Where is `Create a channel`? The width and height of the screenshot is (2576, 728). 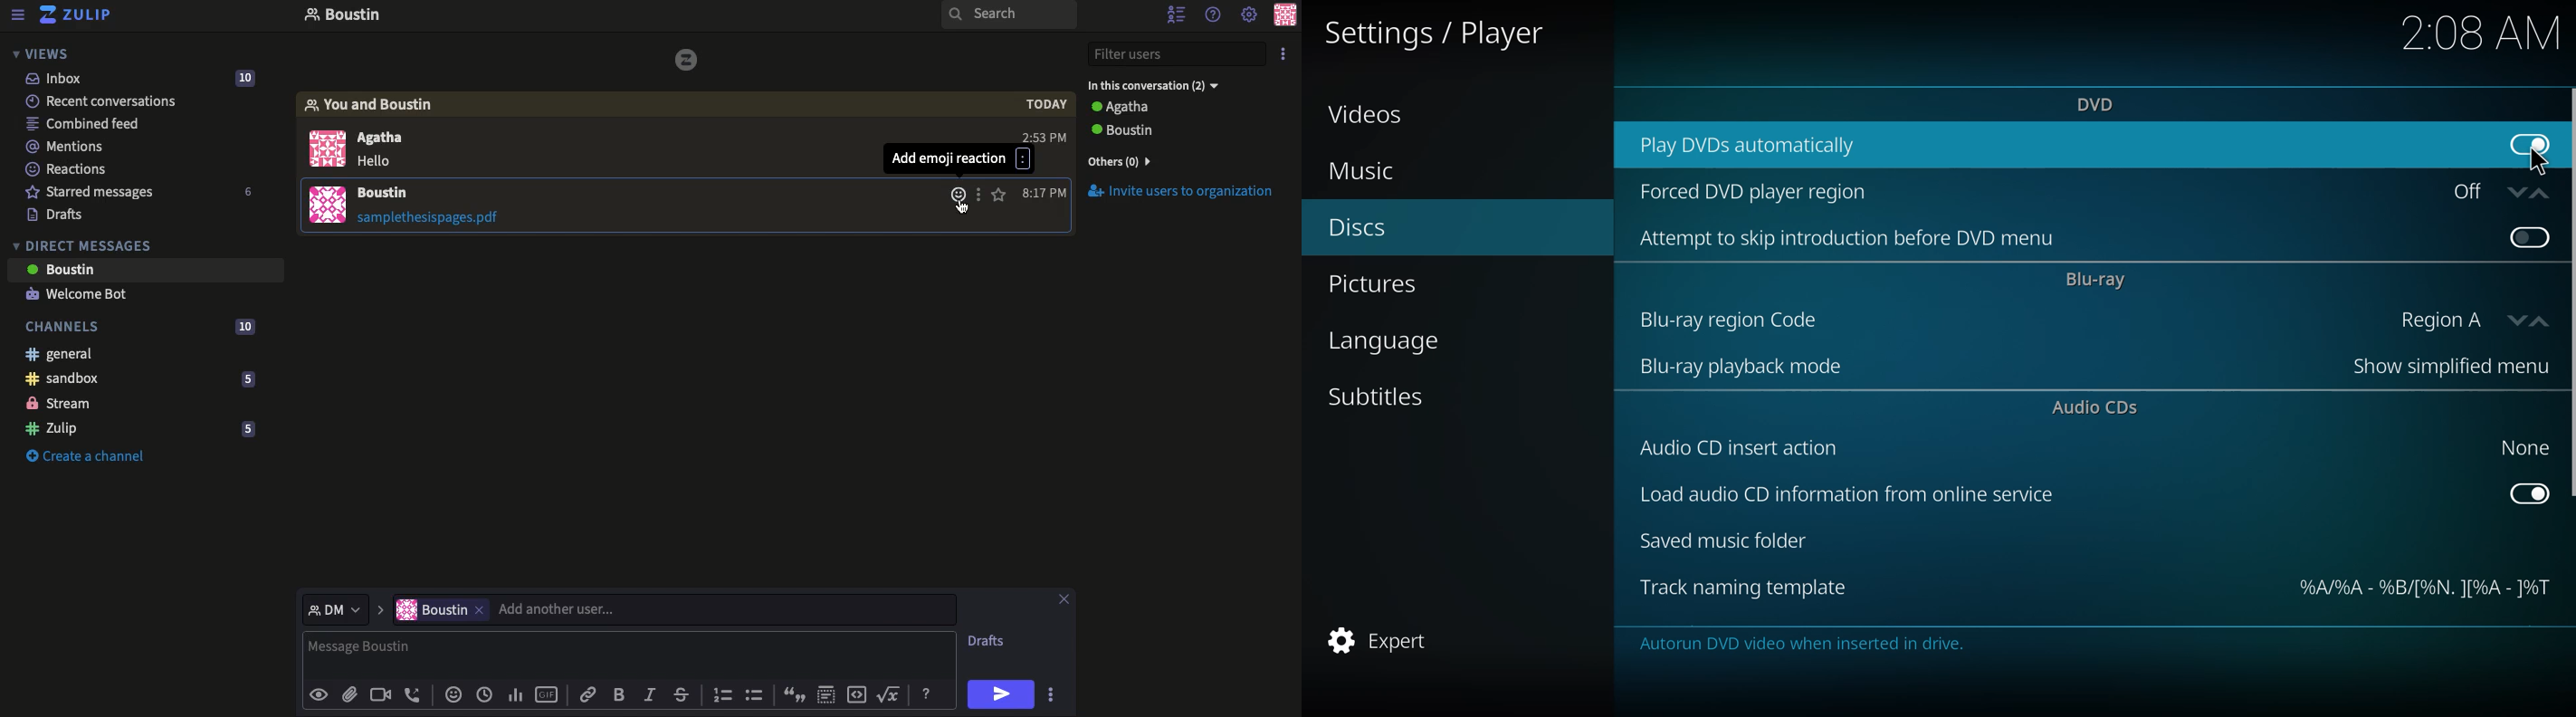
Create a channel is located at coordinates (82, 455).